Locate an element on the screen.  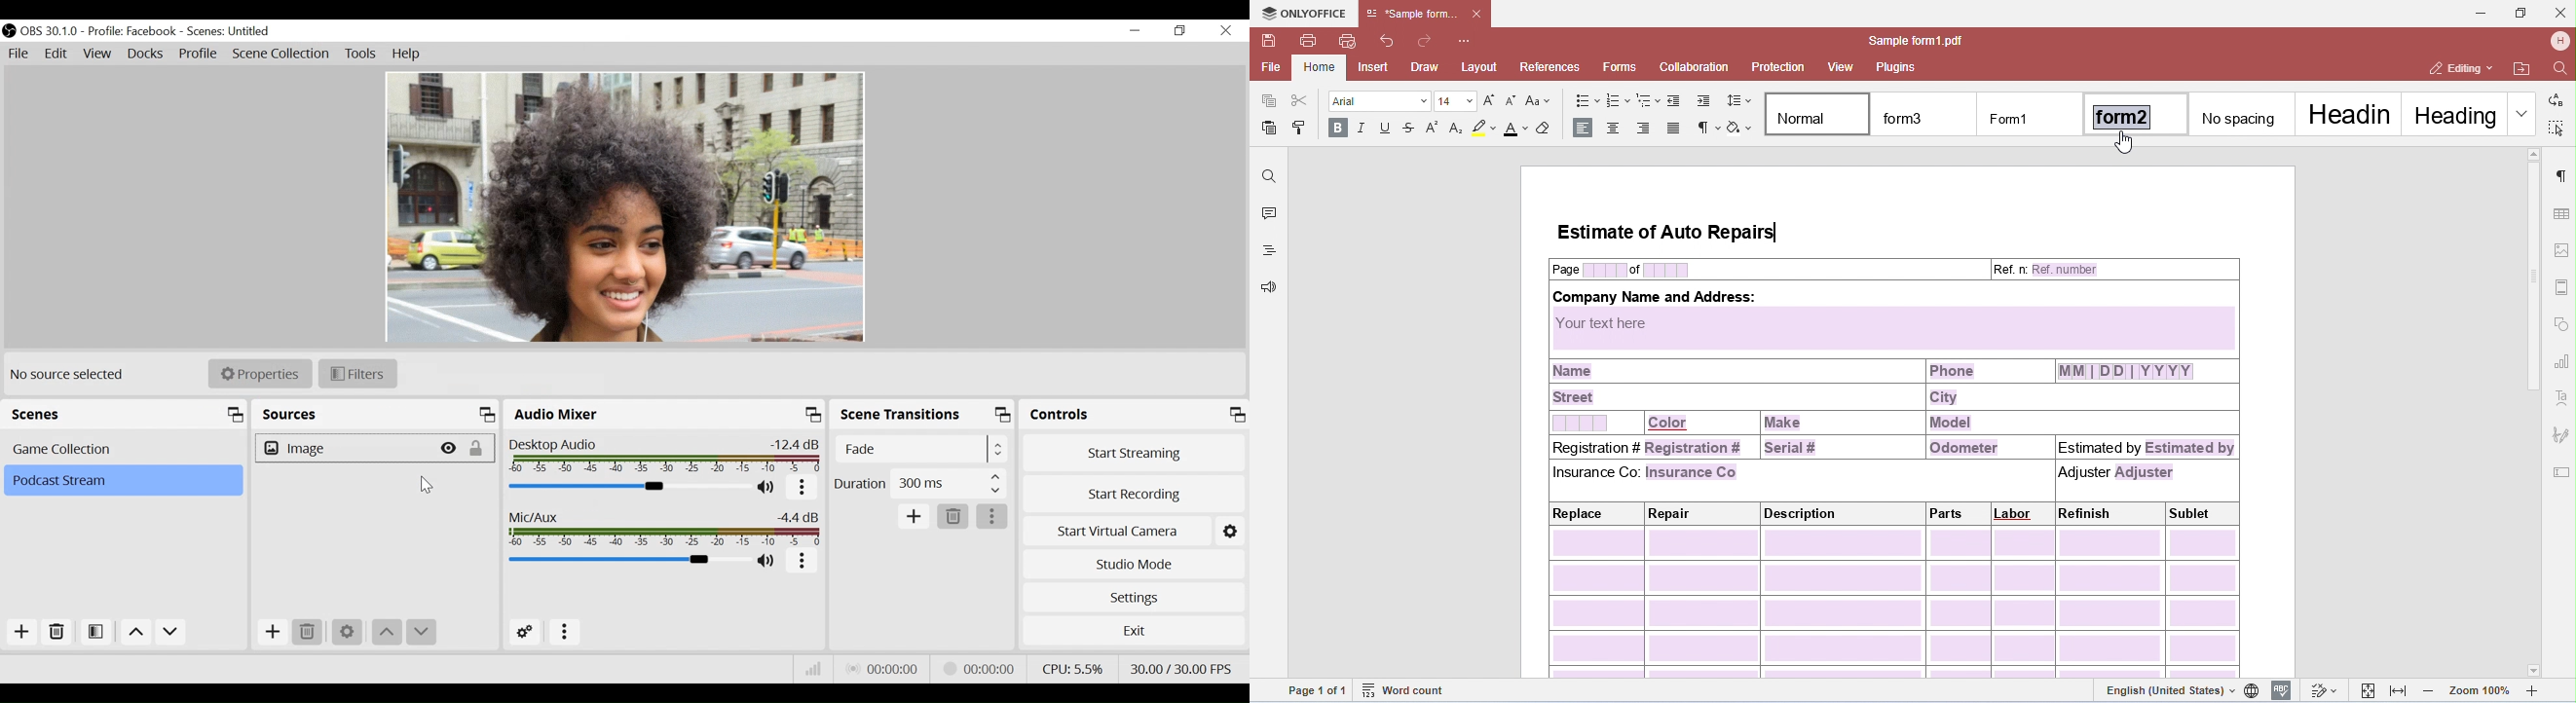
Remove is located at coordinates (58, 631).